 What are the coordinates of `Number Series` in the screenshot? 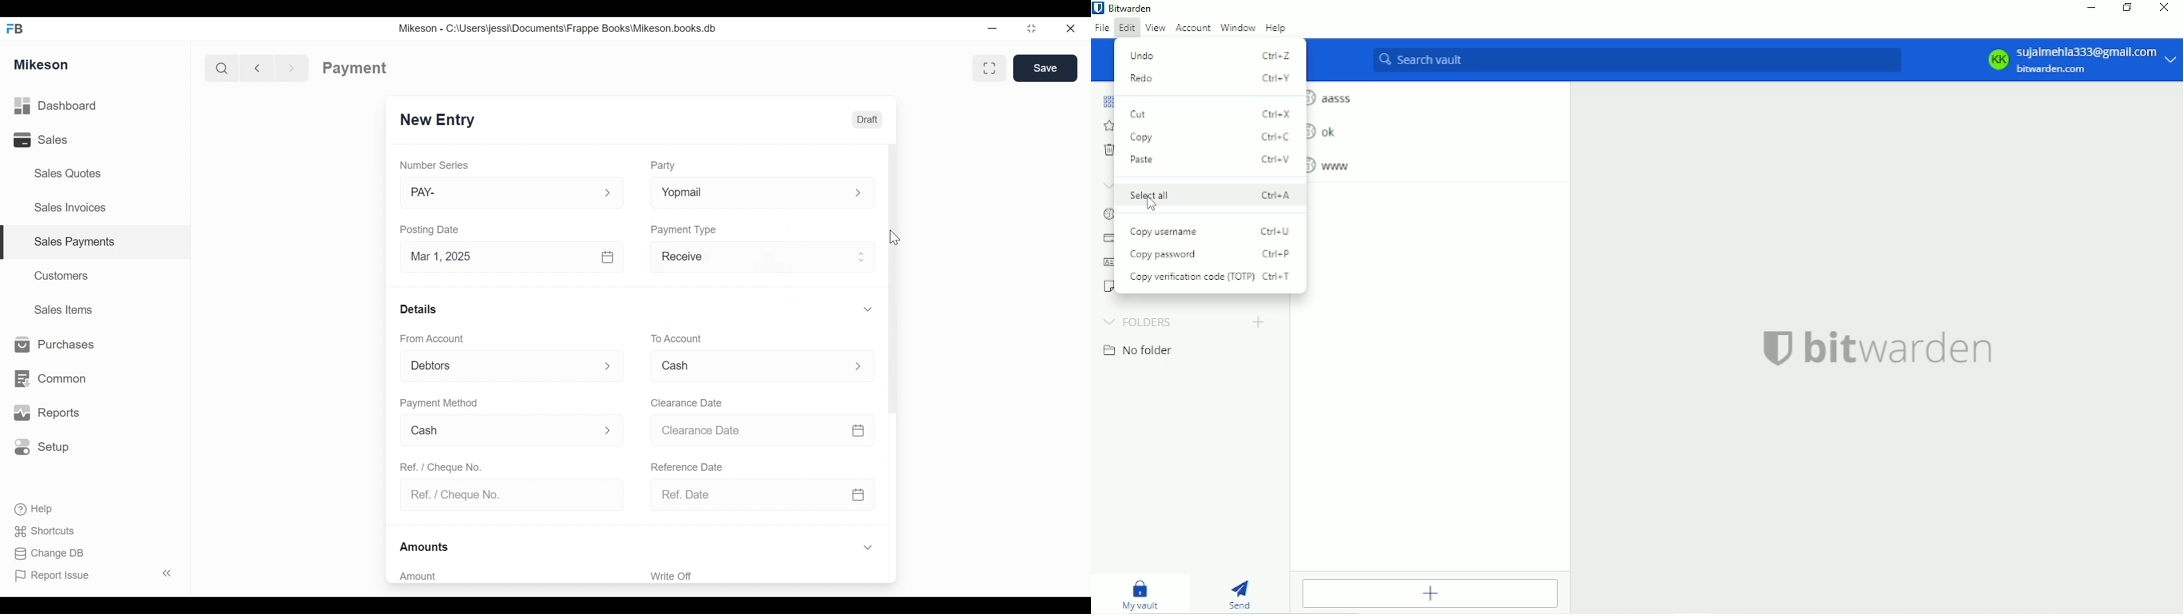 It's located at (436, 165).